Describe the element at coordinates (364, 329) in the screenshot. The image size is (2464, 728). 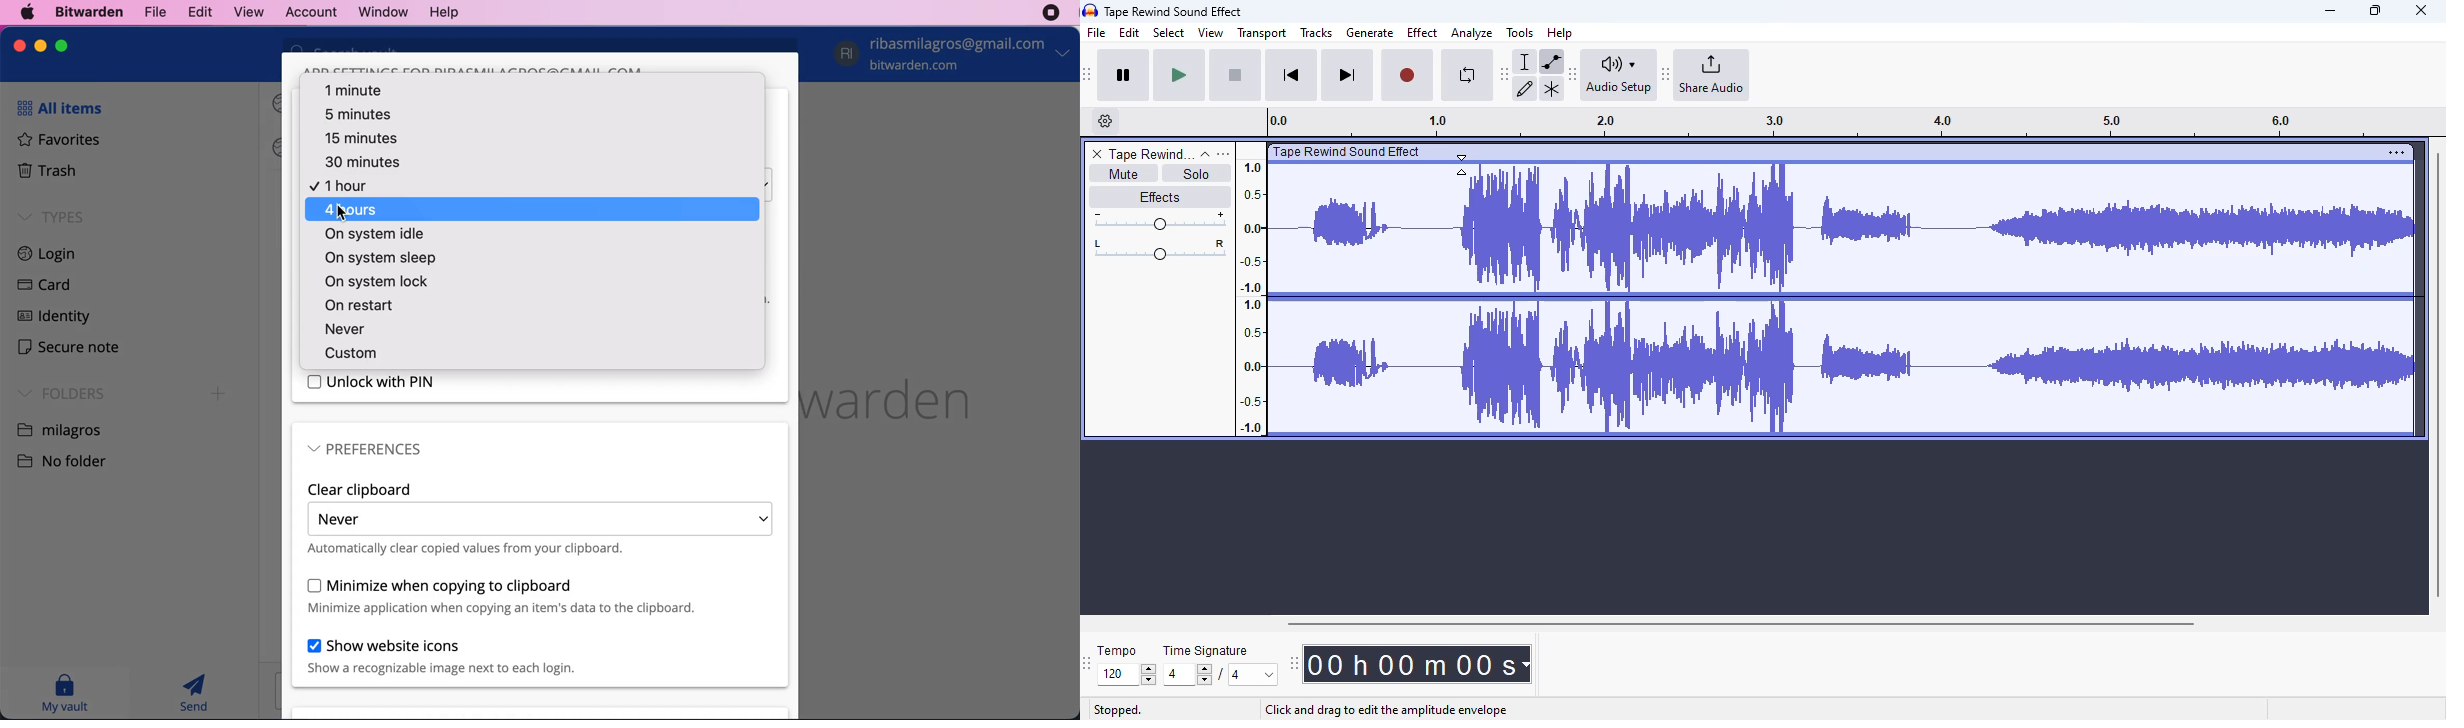
I see `never` at that location.